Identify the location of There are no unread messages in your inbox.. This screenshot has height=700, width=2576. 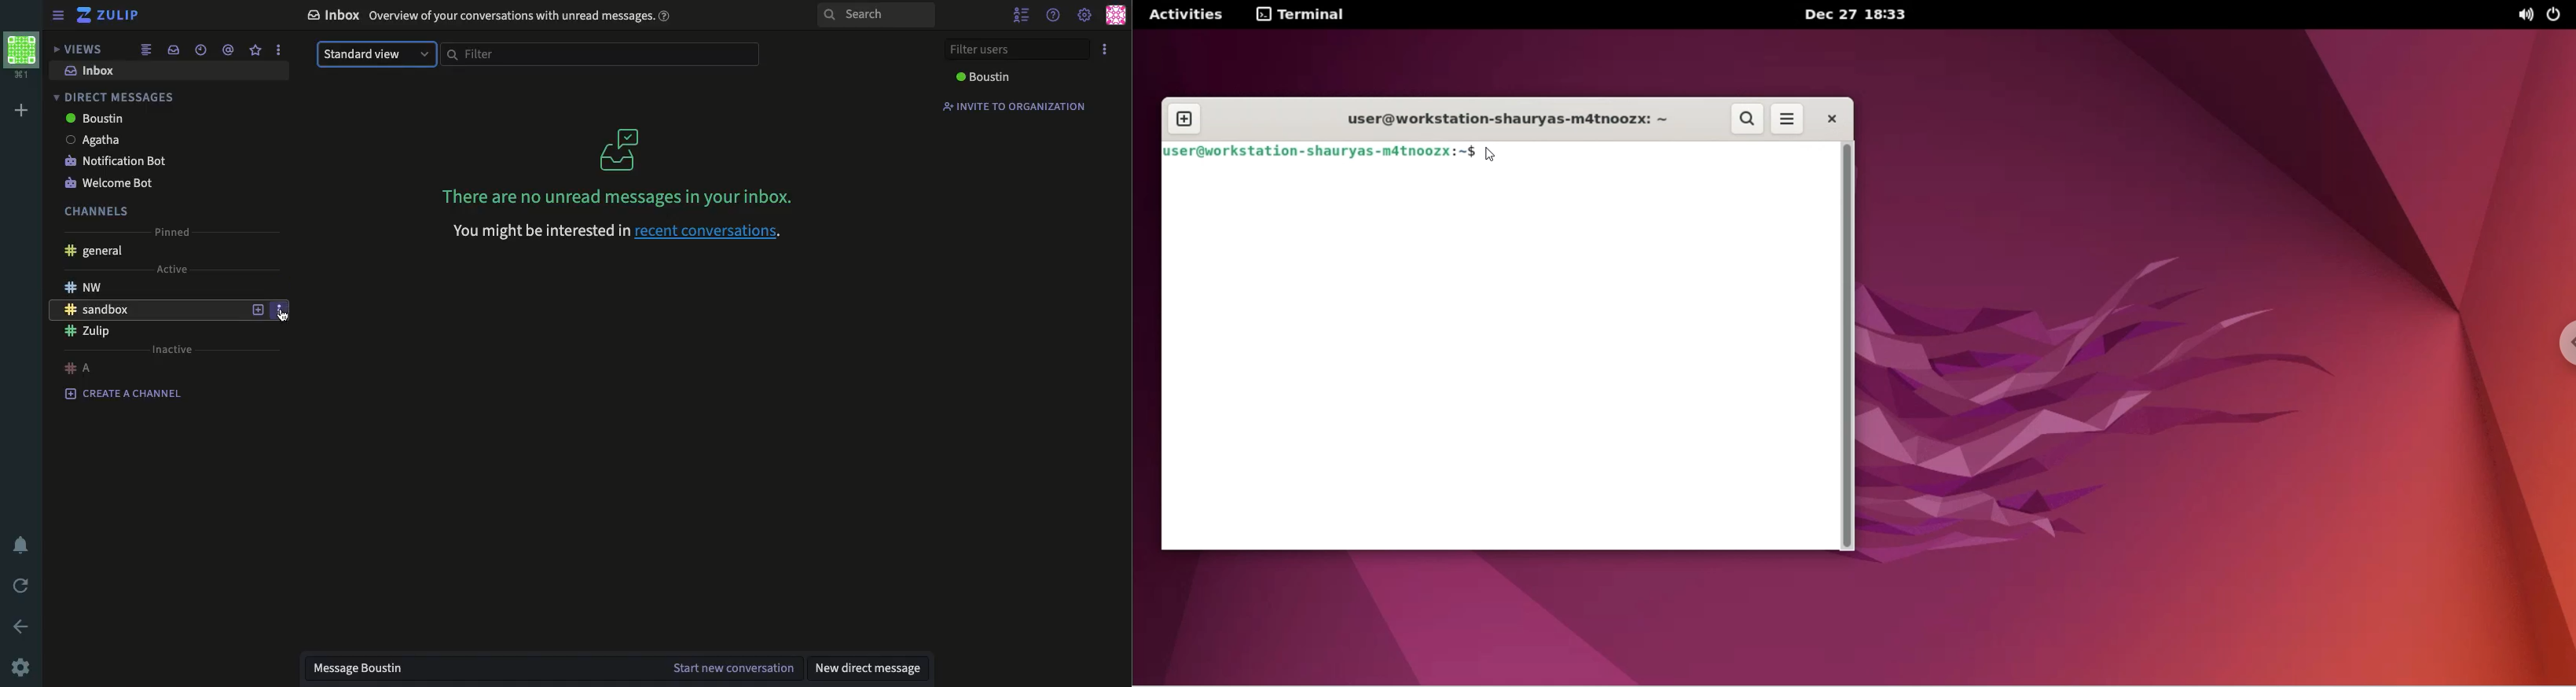
(619, 165).